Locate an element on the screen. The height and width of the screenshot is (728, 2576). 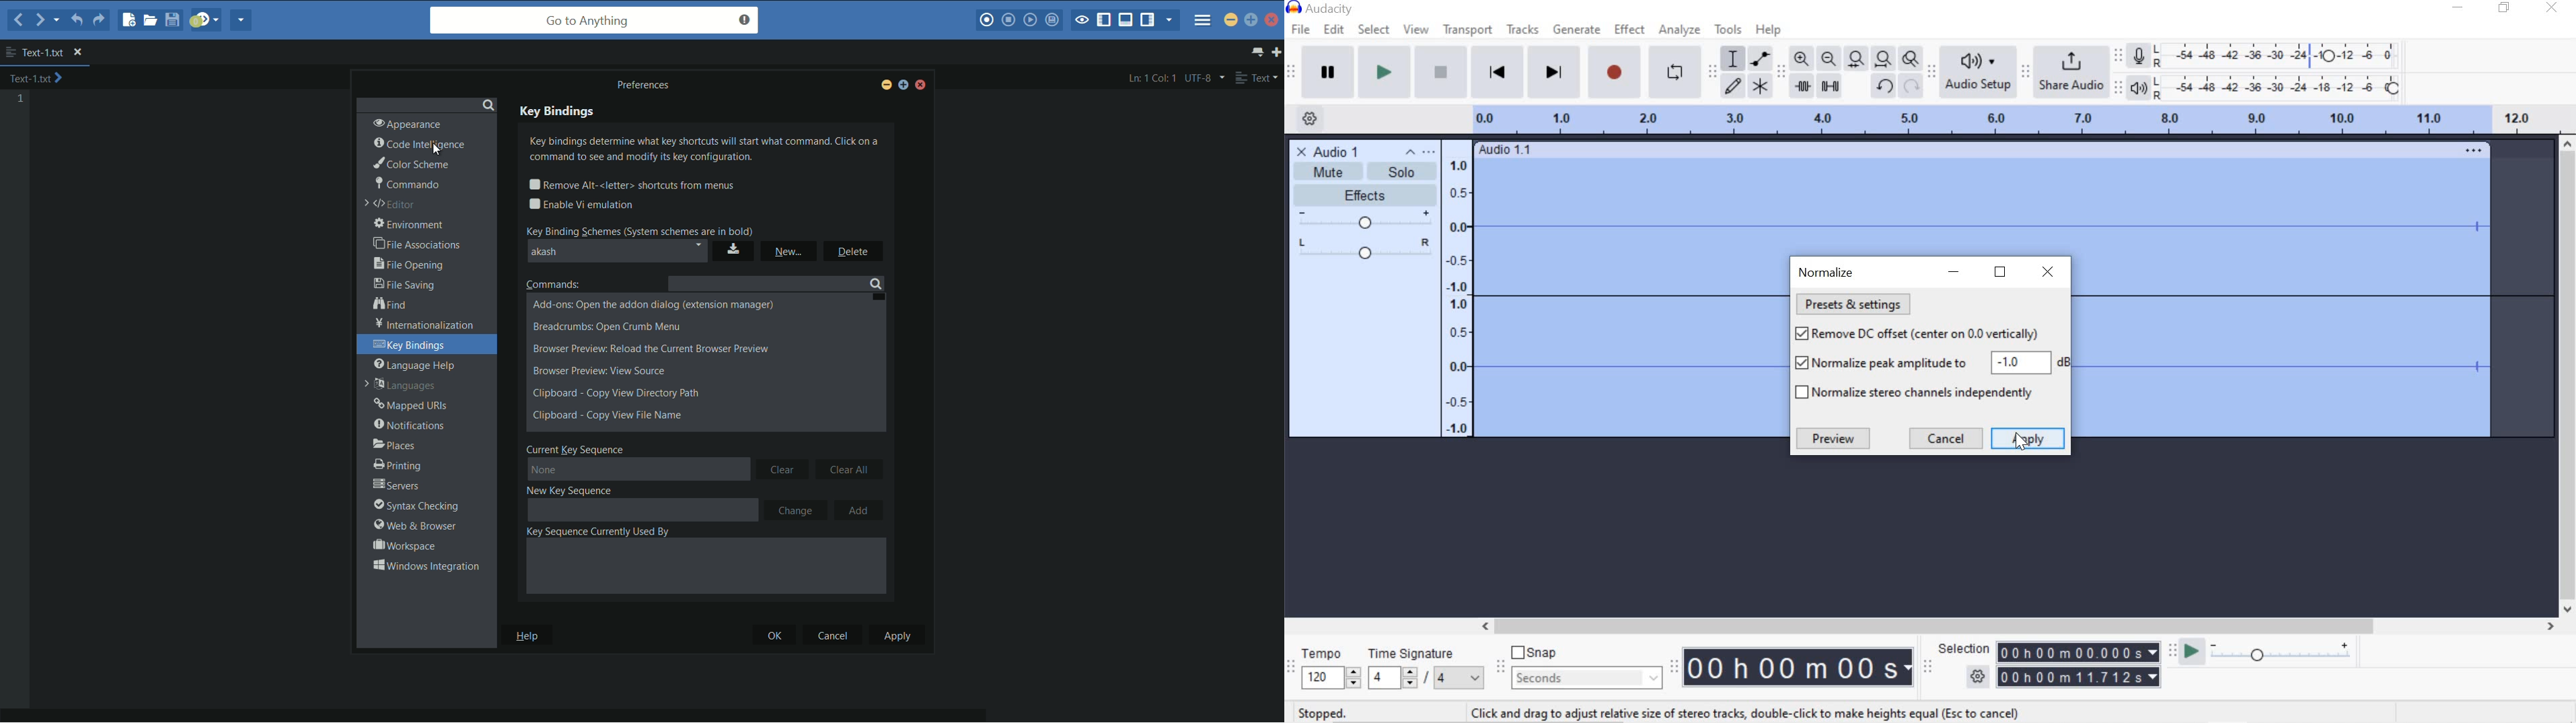
effect is located at coordinates (1630, 31).